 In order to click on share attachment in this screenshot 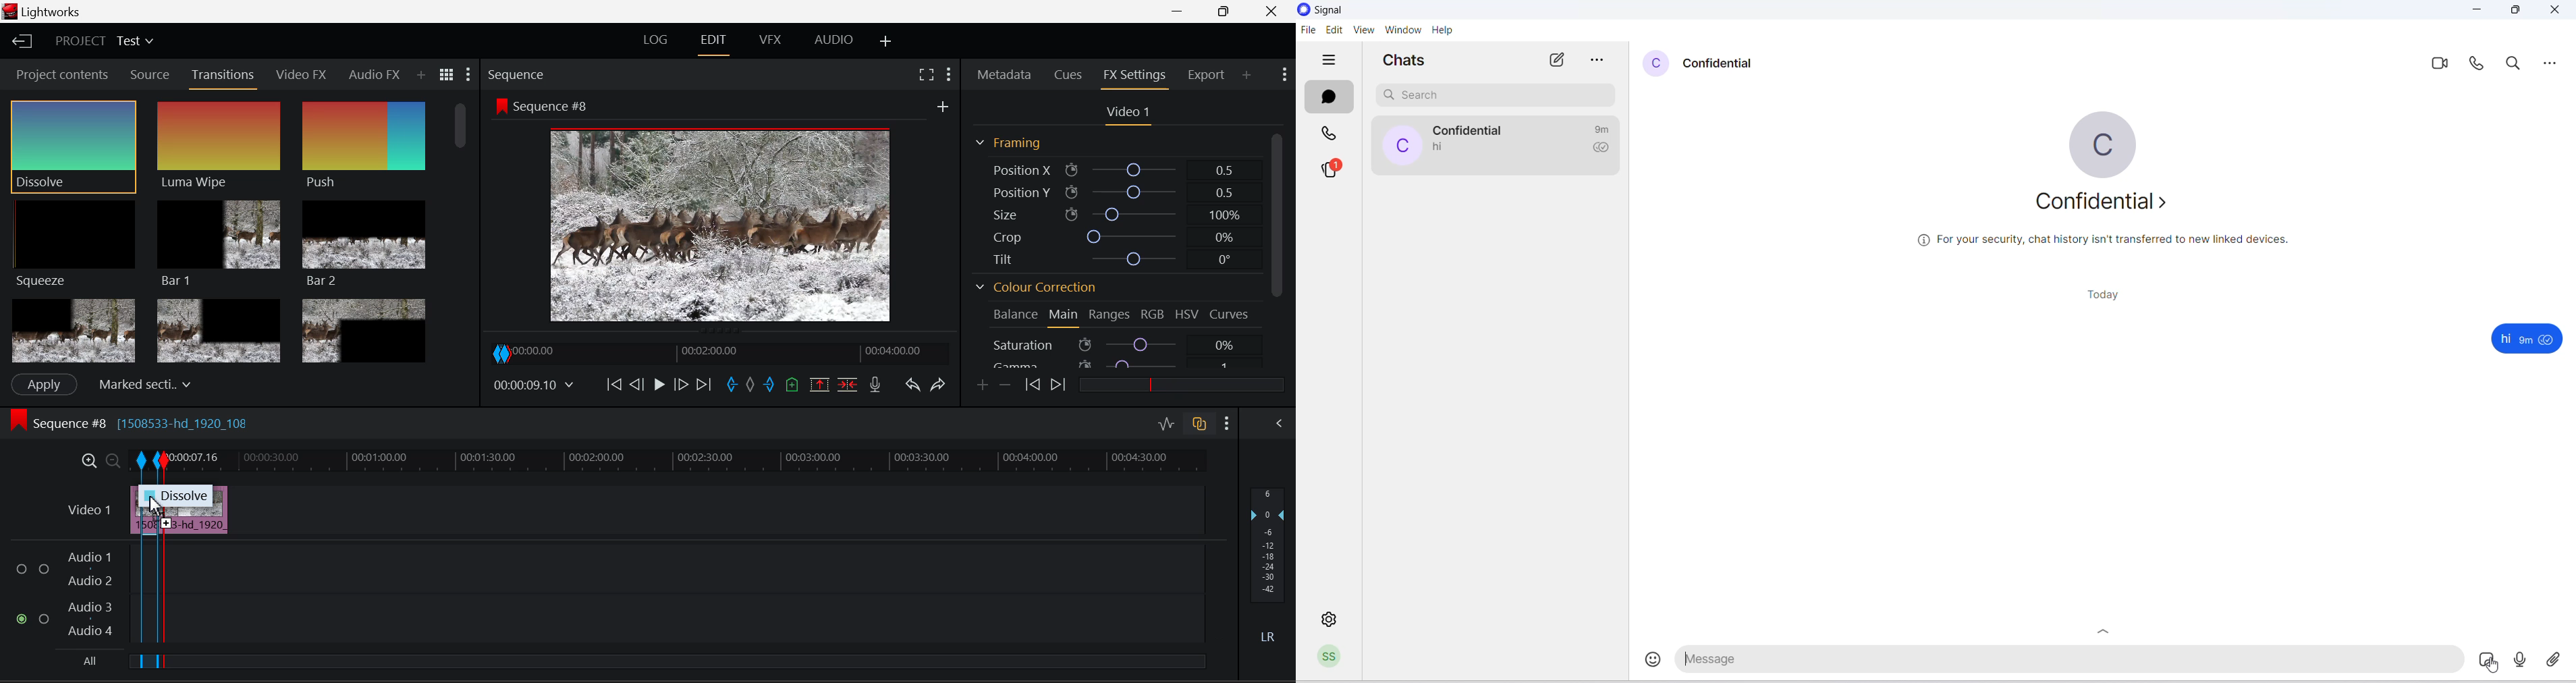, I will do `click(2558, 658)`.